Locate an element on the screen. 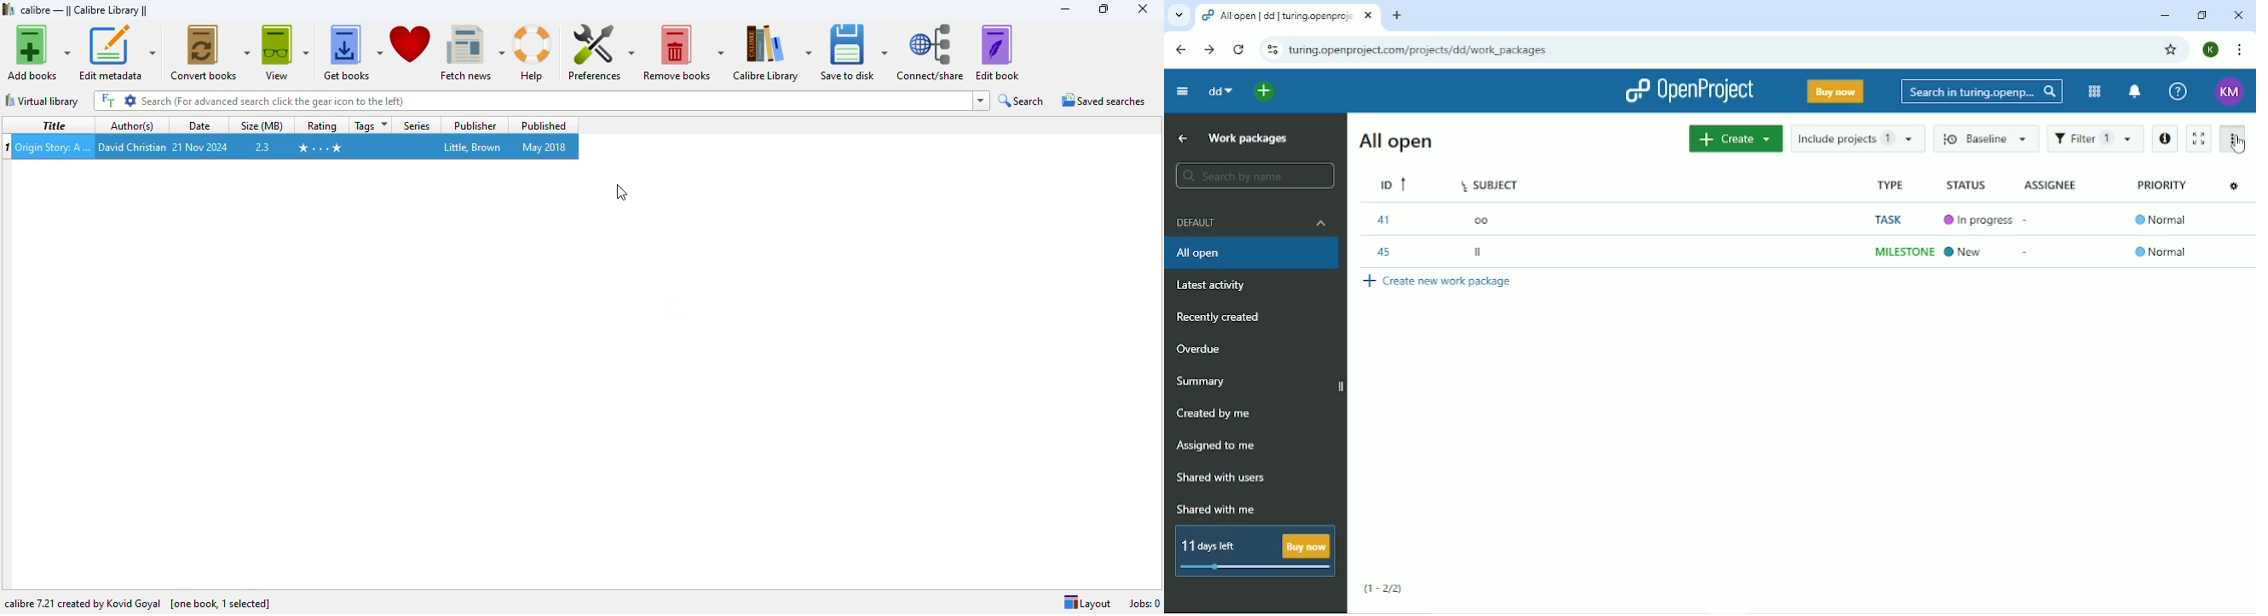  edit book is located at coordinates (999, 52).